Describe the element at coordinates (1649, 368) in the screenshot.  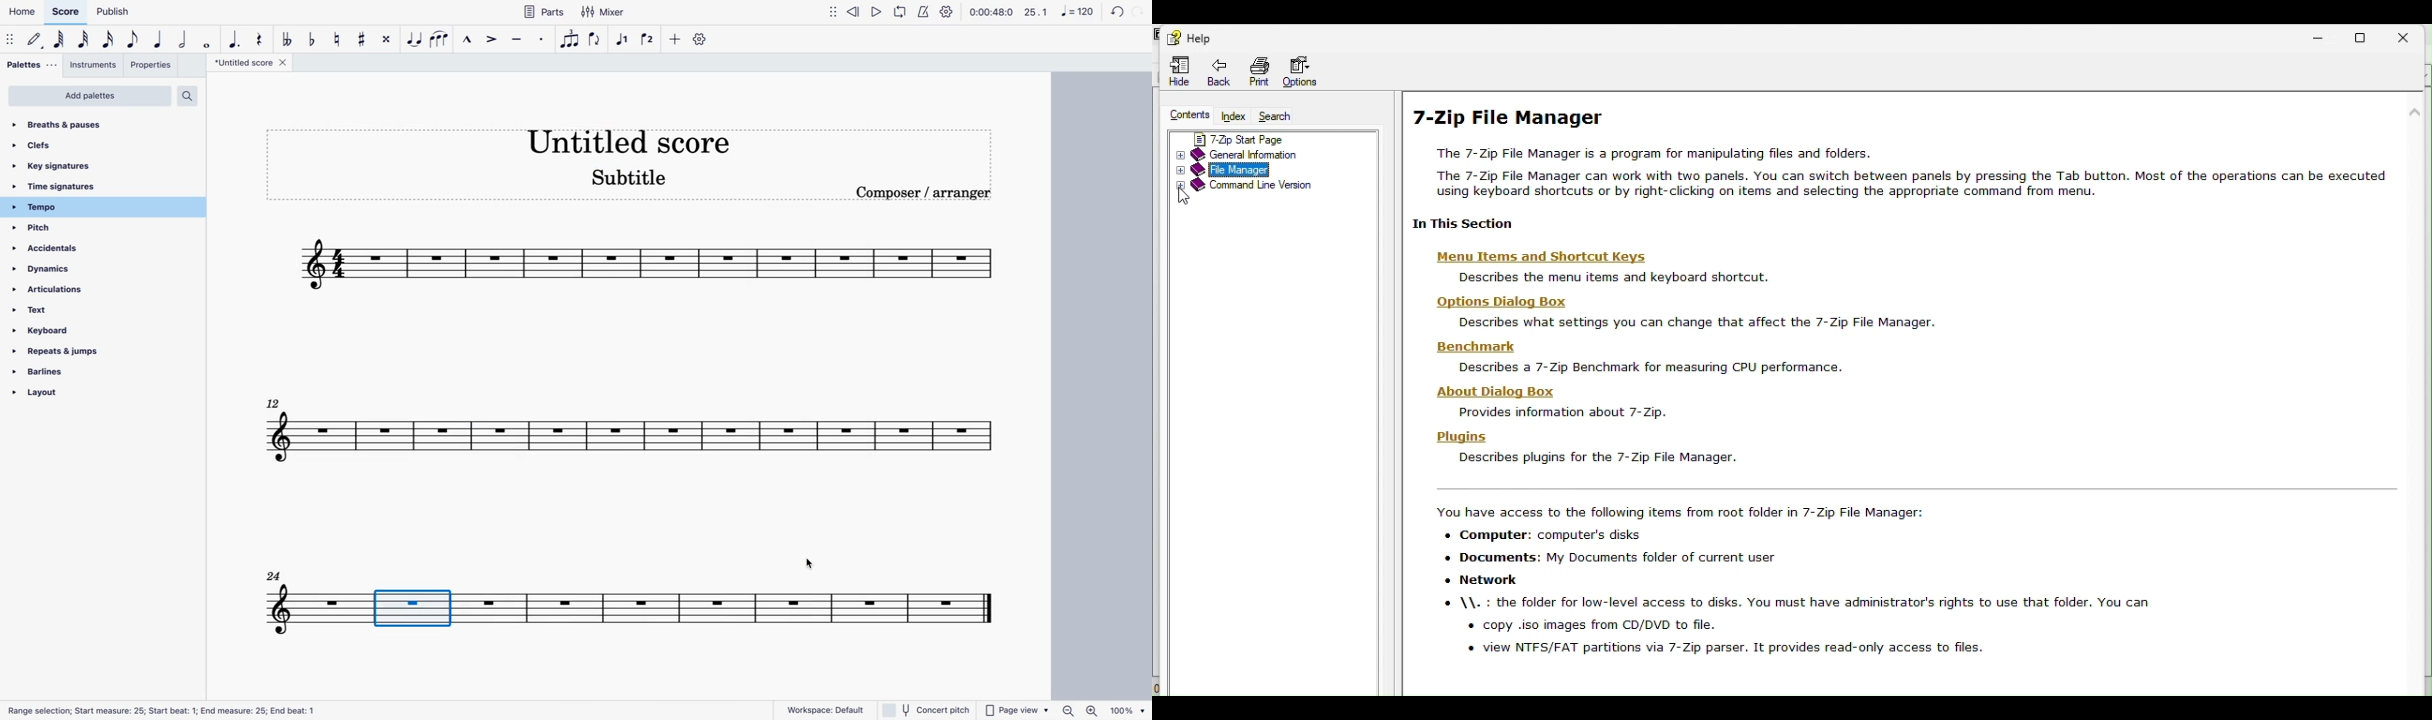
I see `Describes a 7-Zip Benchmark for measuring CPU performance.` at that location.